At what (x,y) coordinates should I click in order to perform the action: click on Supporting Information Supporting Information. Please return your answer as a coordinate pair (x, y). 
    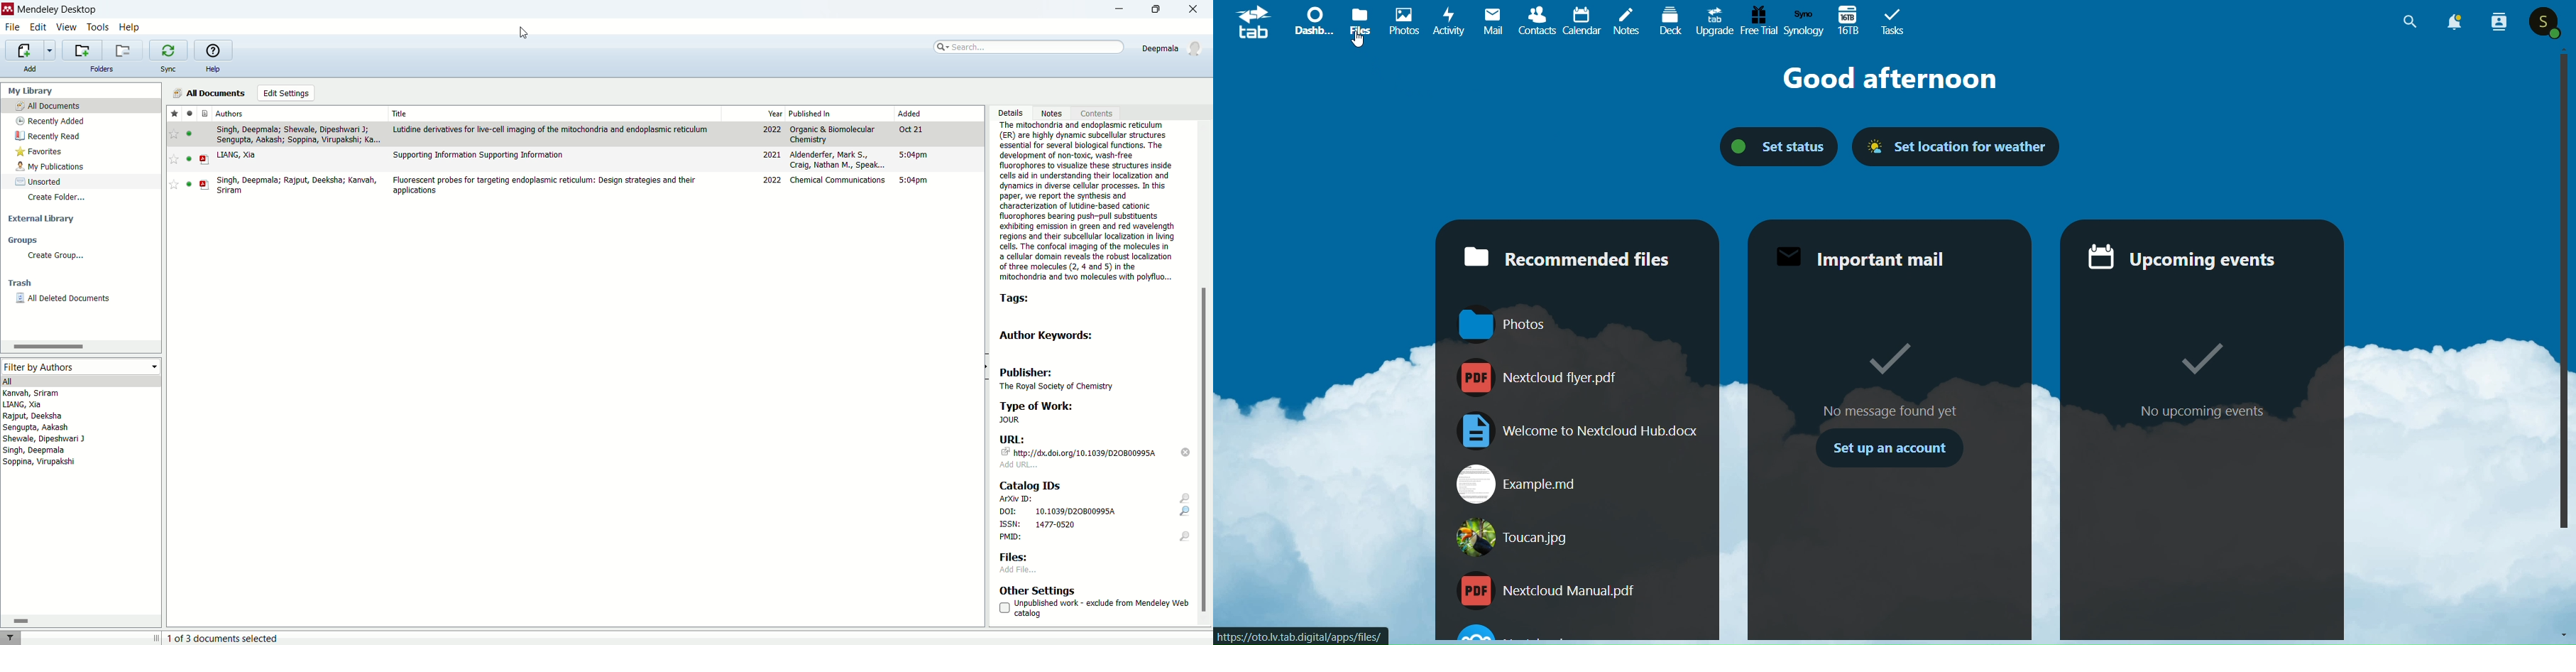
    Looking at the image, I should click on (479, 156).